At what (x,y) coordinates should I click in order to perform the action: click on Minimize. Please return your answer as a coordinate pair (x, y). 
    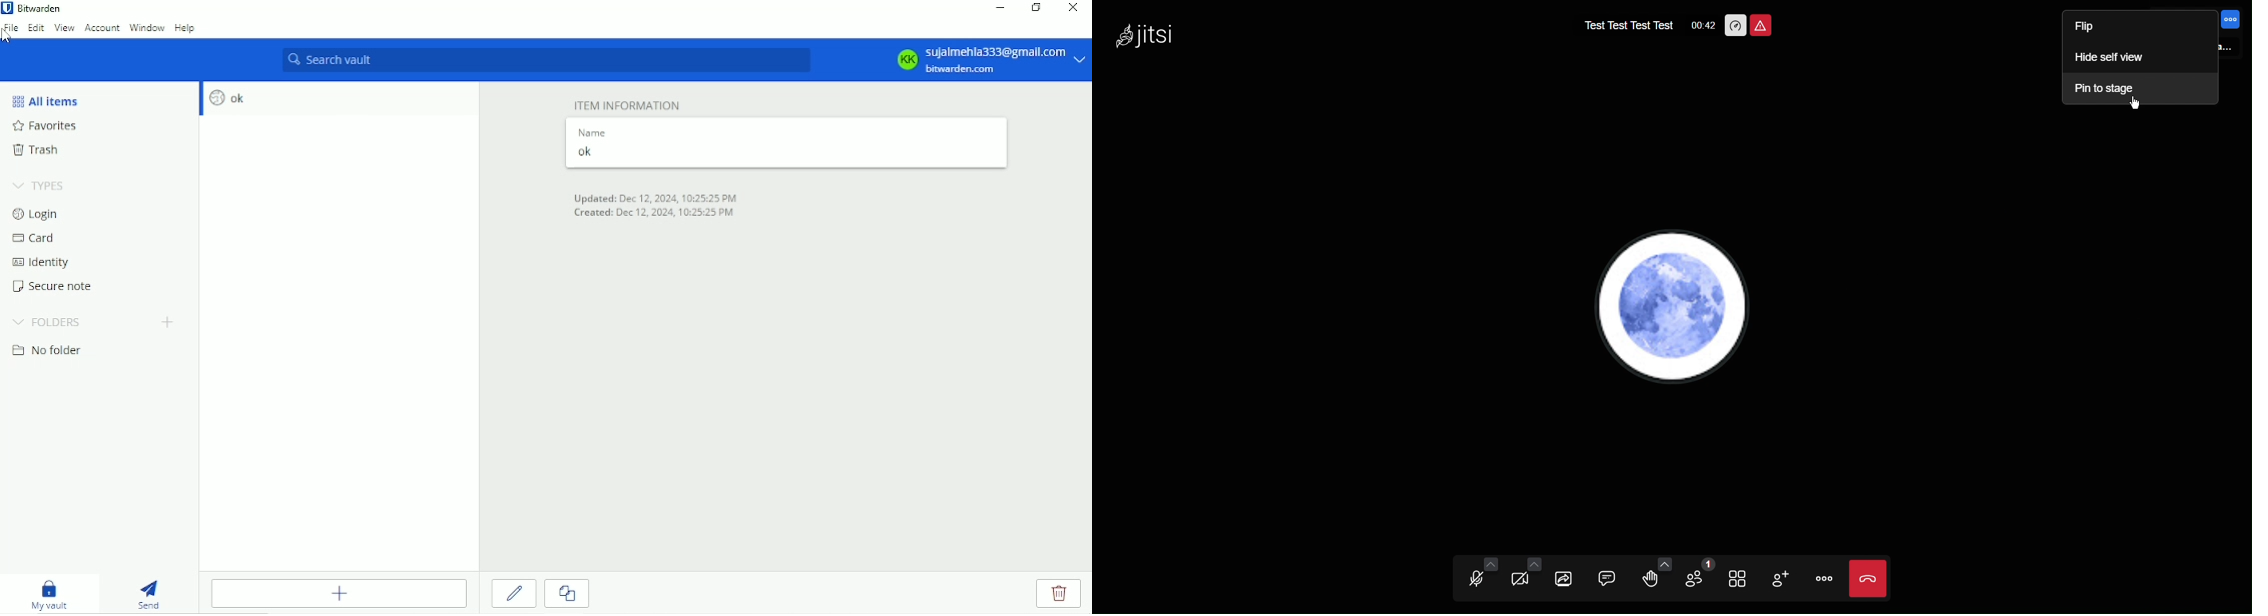
    Looking at the image, I should click on (997, 8).